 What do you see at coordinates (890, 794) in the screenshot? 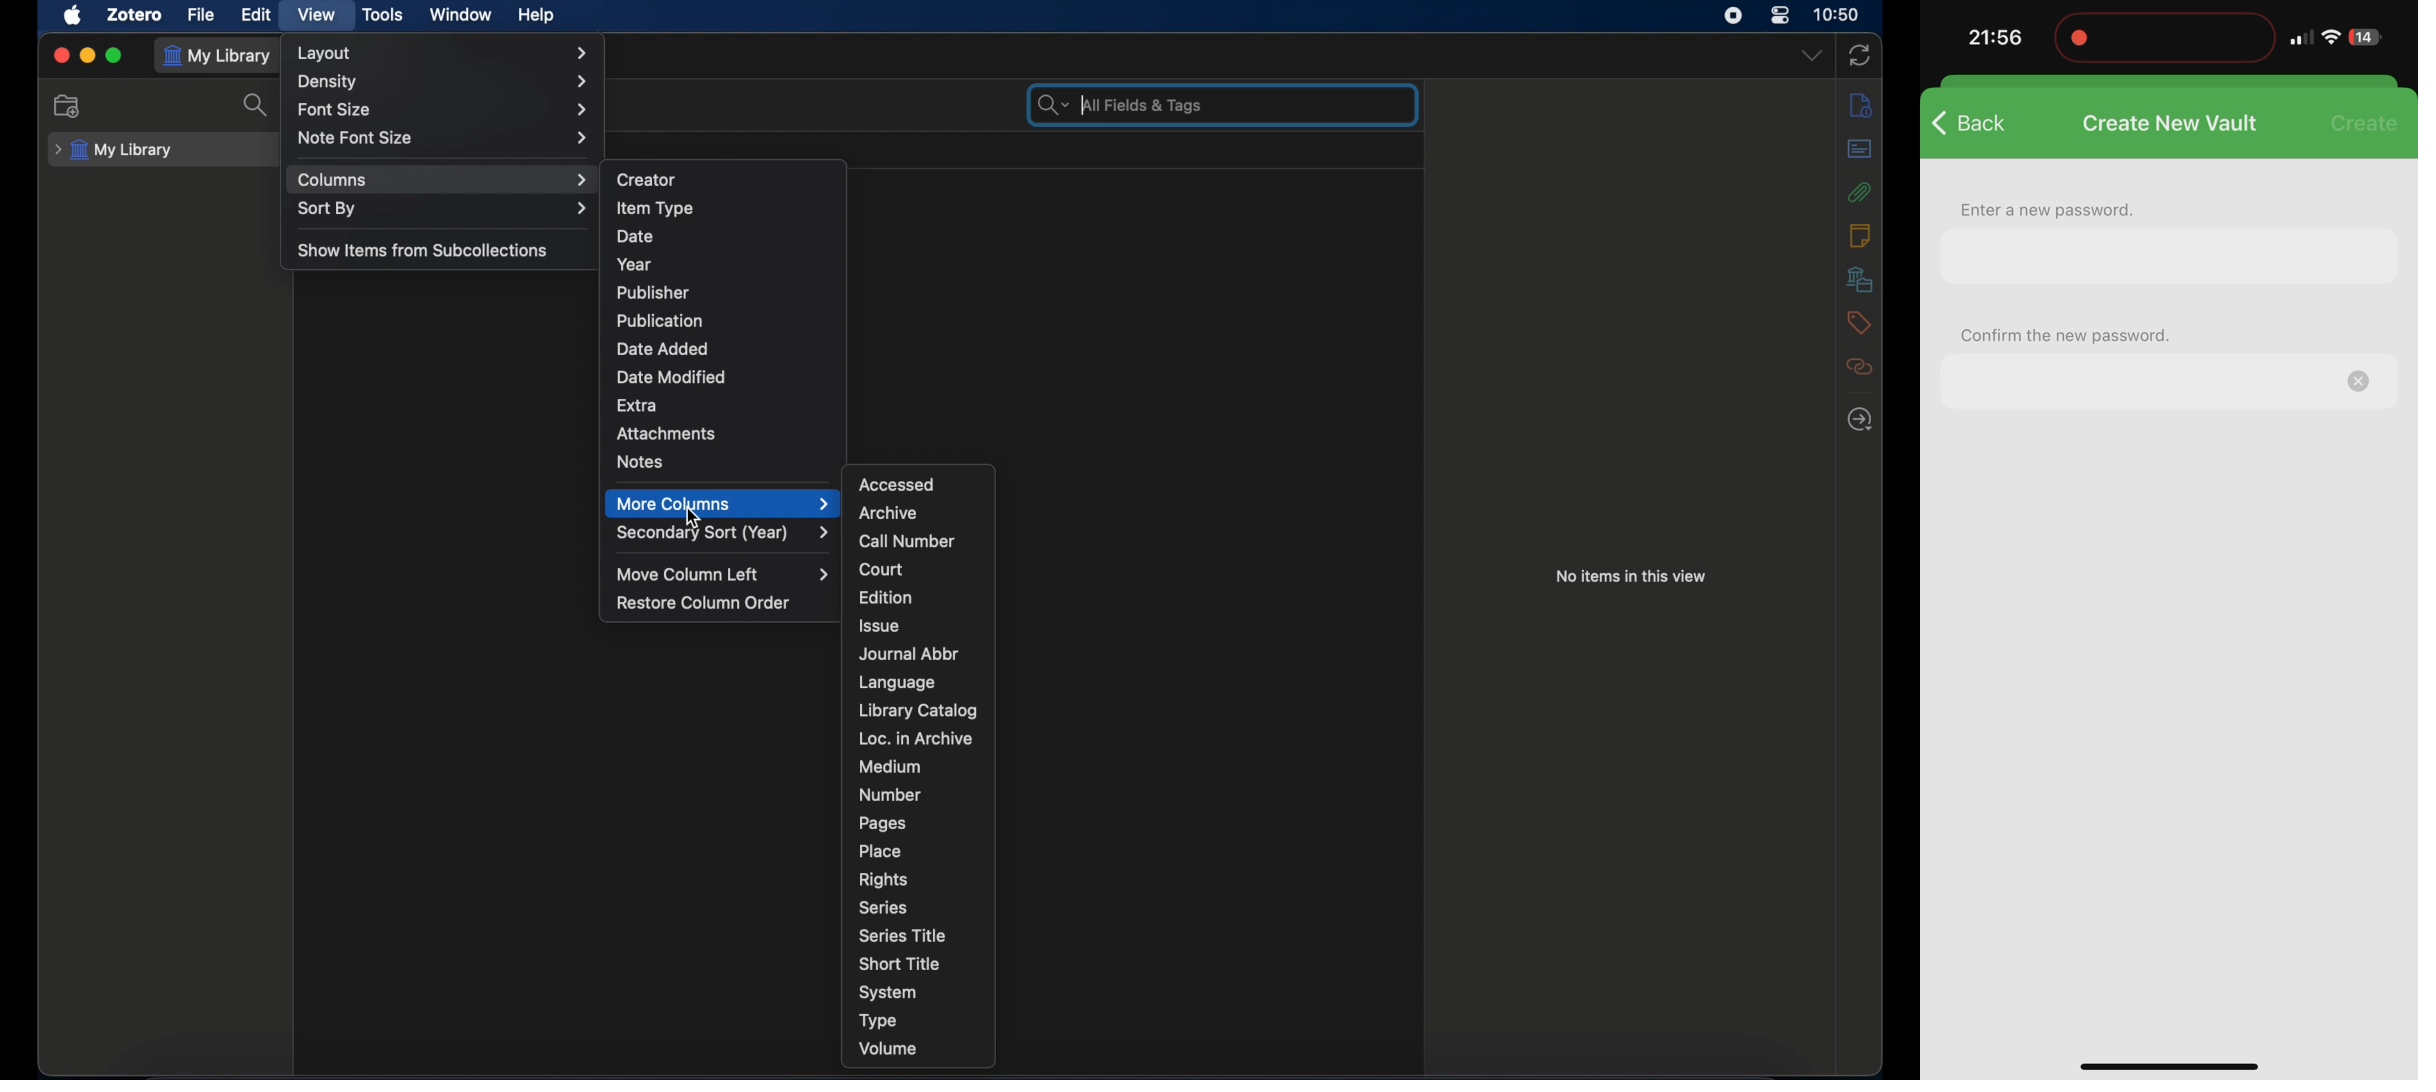
I see `number` at bounding box center [890, 794].